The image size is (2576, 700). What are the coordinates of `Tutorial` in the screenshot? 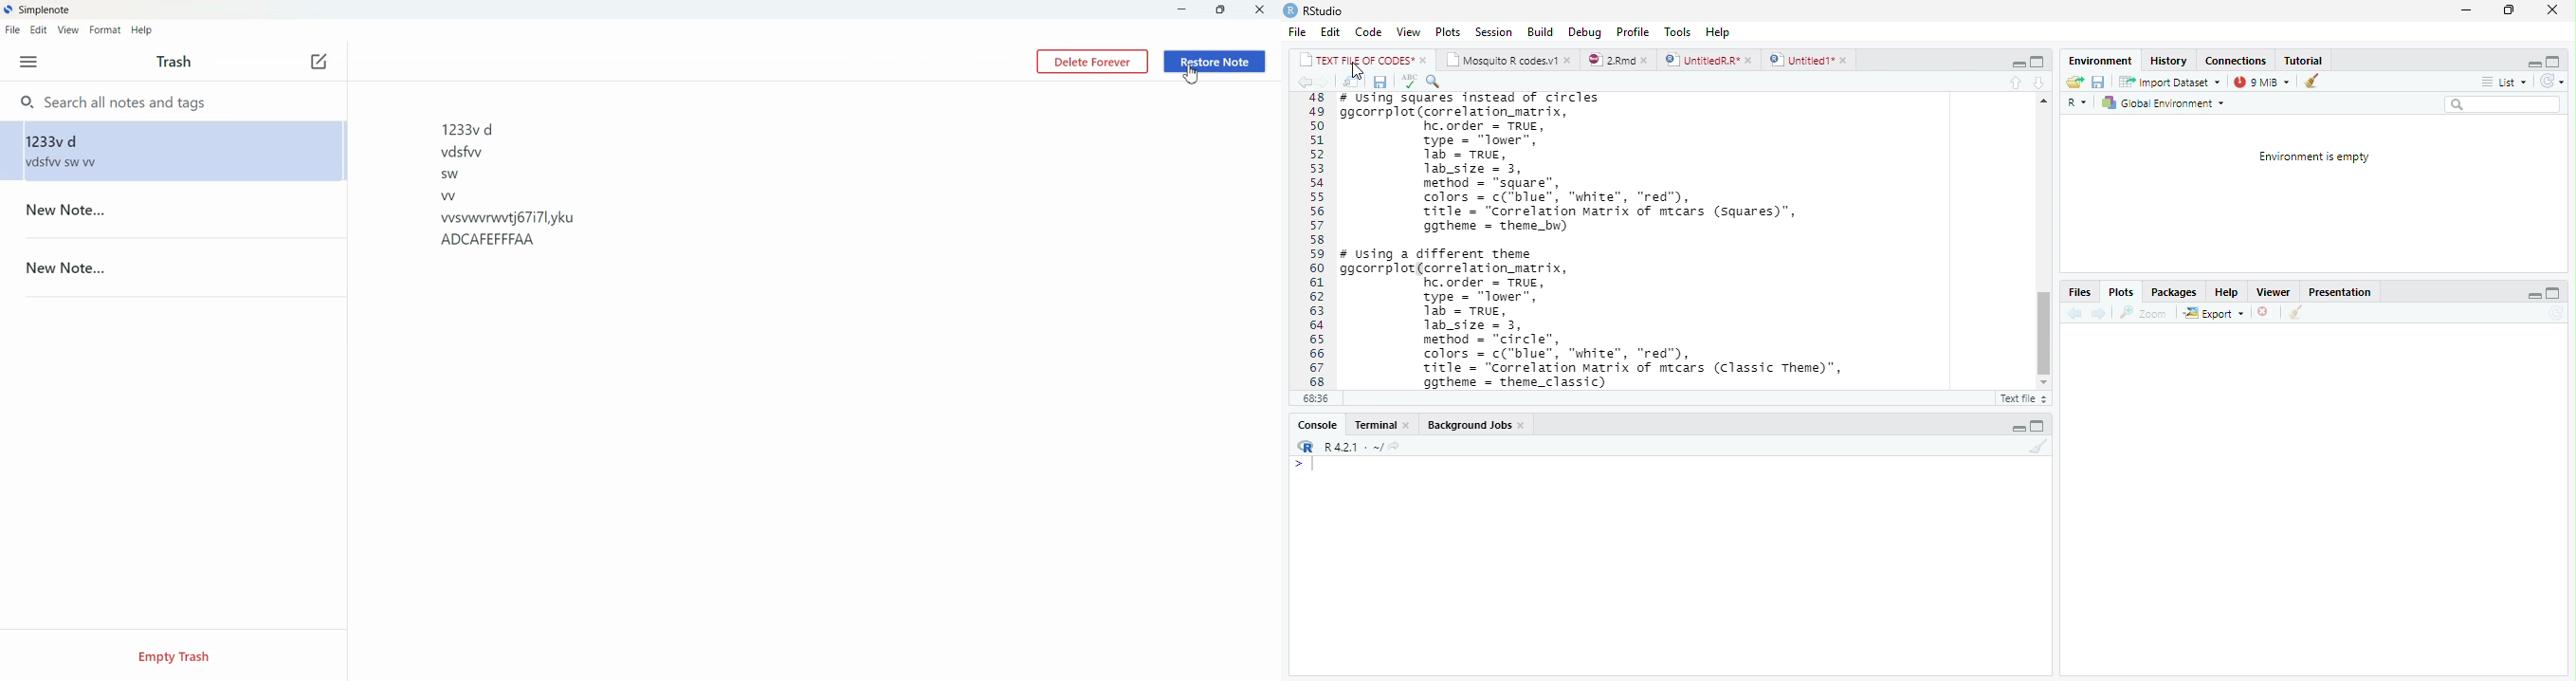 It's located at (2305, 60).